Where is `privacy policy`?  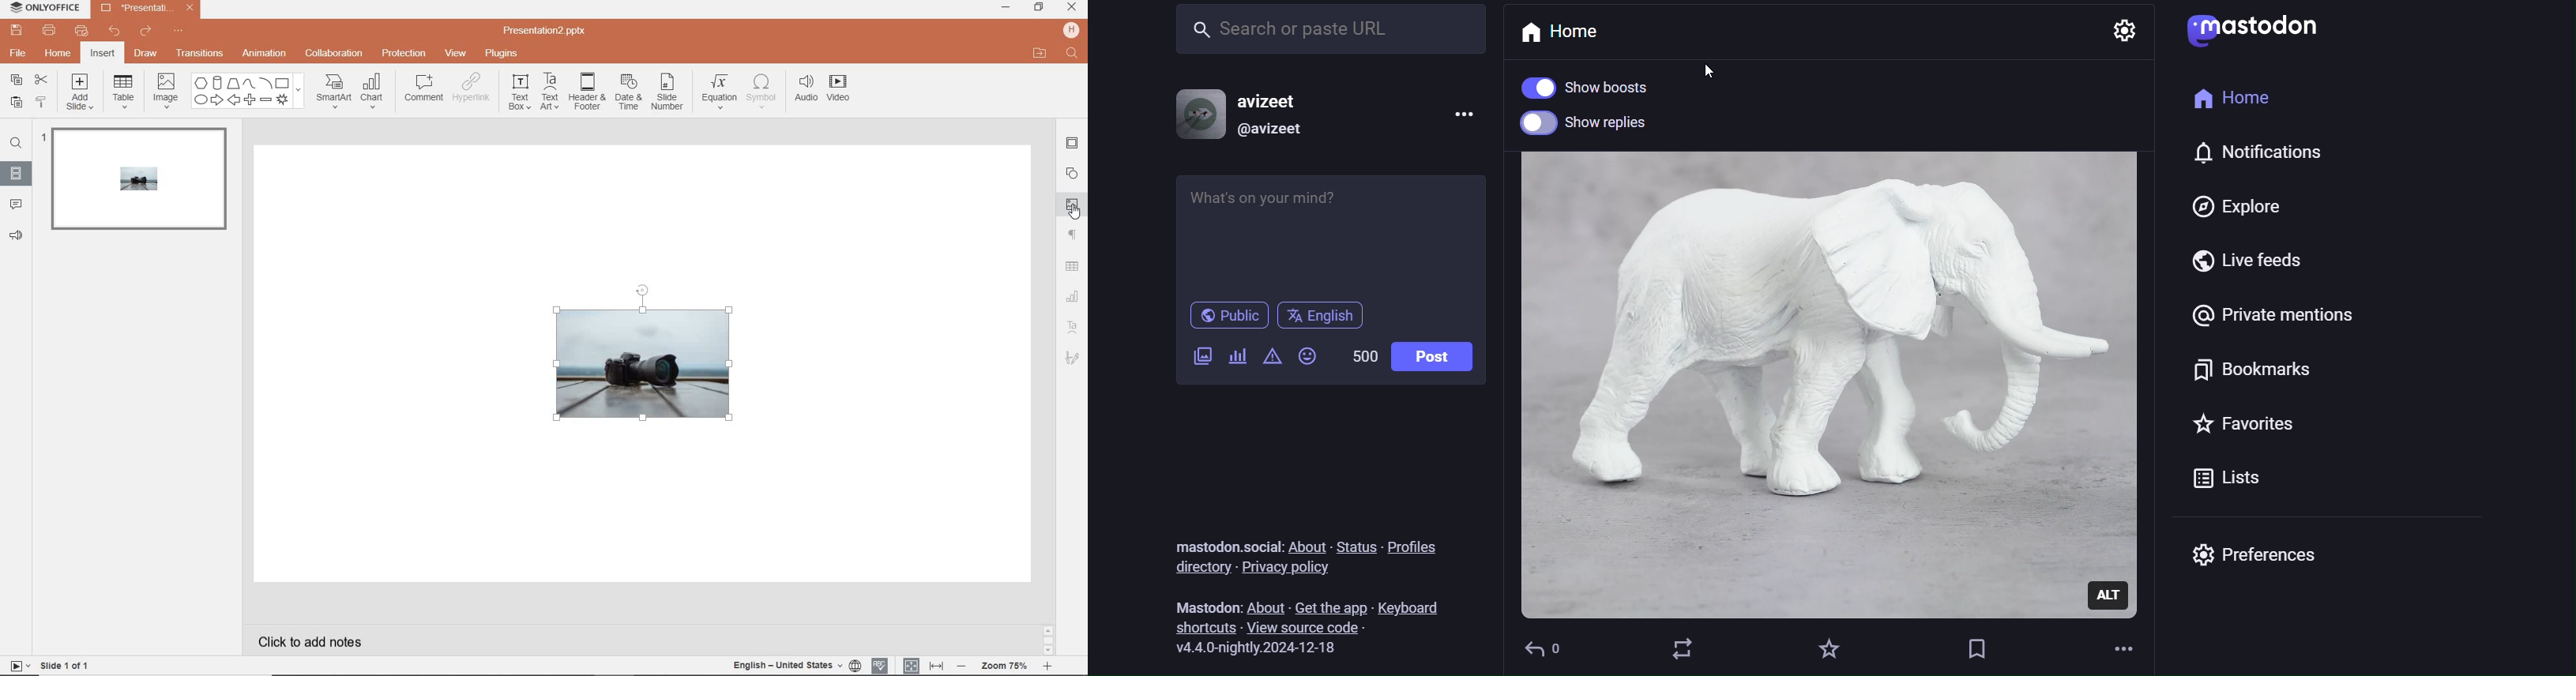
privacy policy is located at coordinates (1305, 569).